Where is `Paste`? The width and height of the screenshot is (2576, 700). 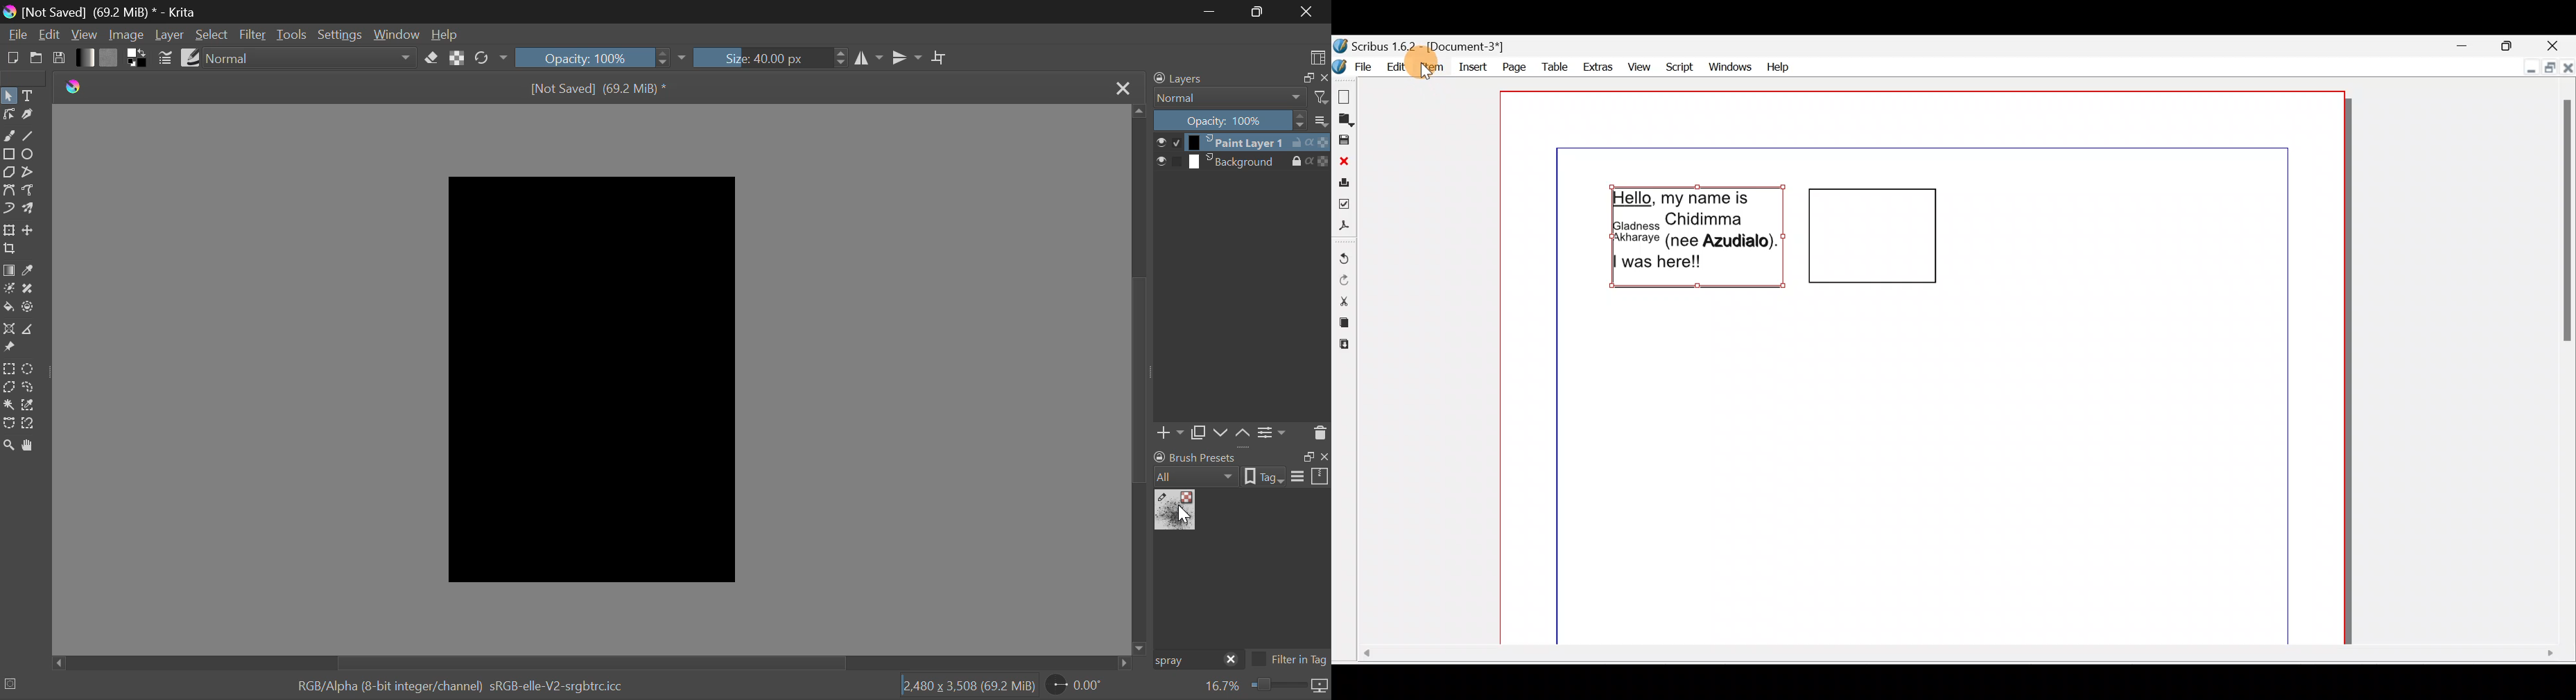 Paste is located at coordinates (1344, 347).